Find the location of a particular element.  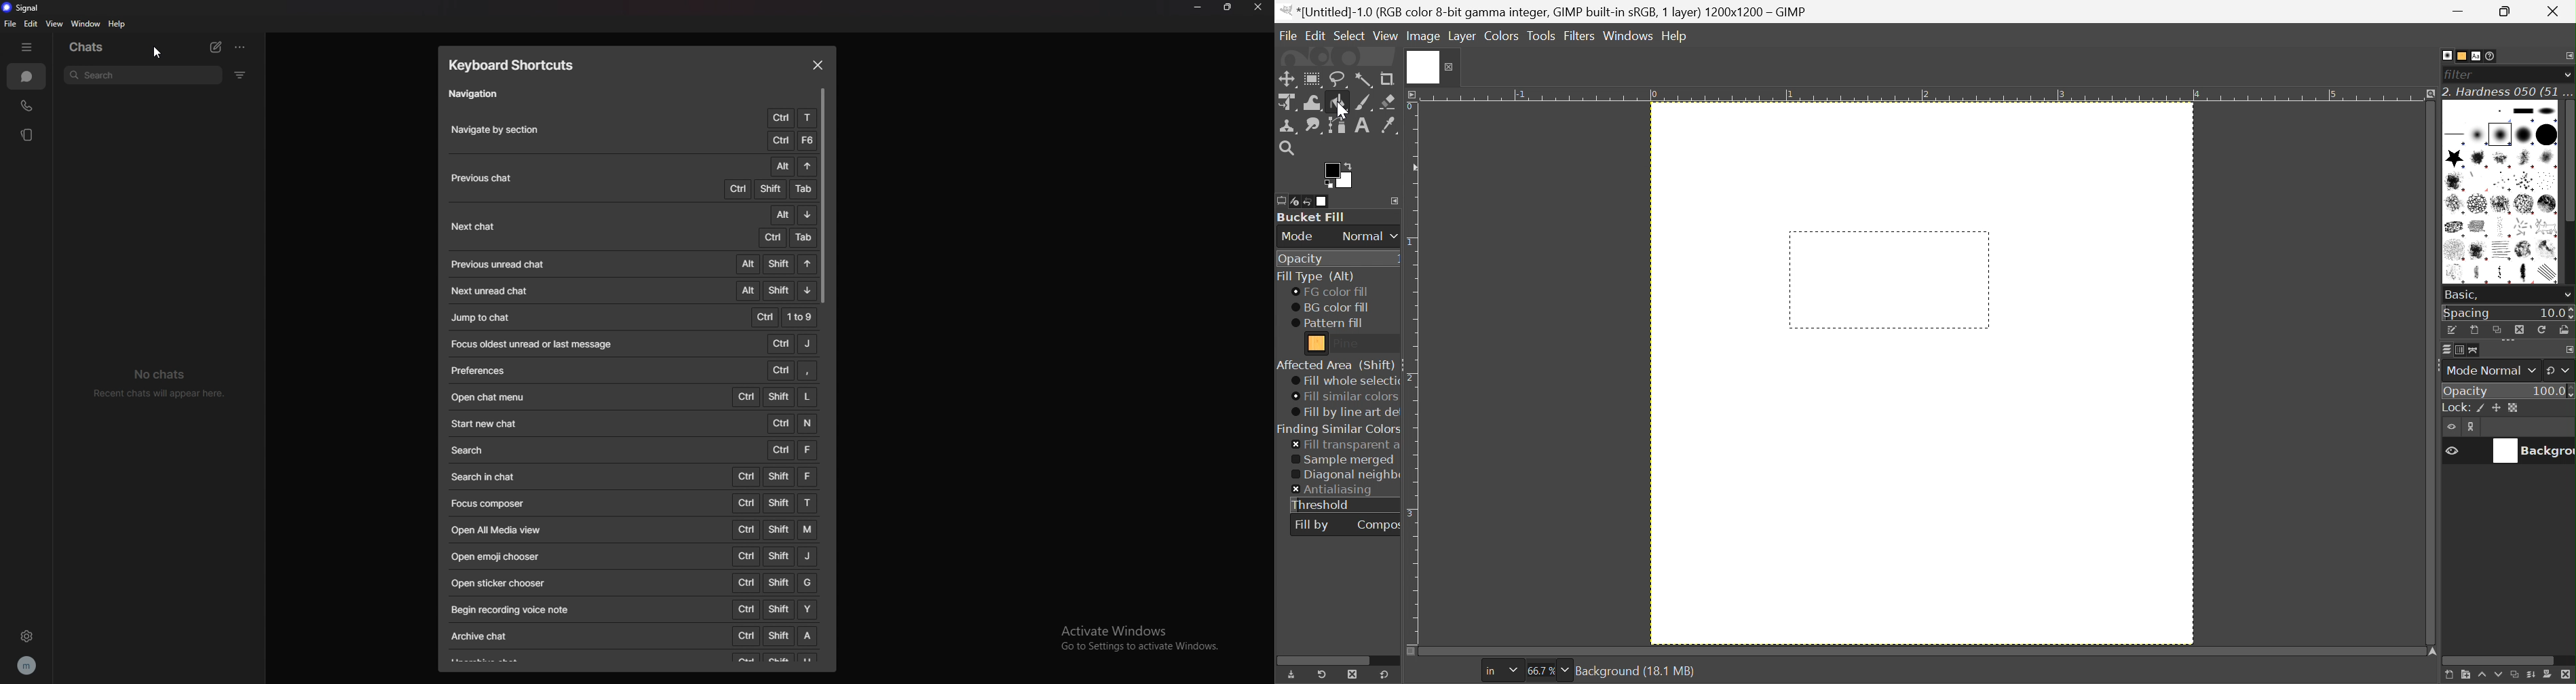

CTRL + F6 is located at coordinates (791, 140).